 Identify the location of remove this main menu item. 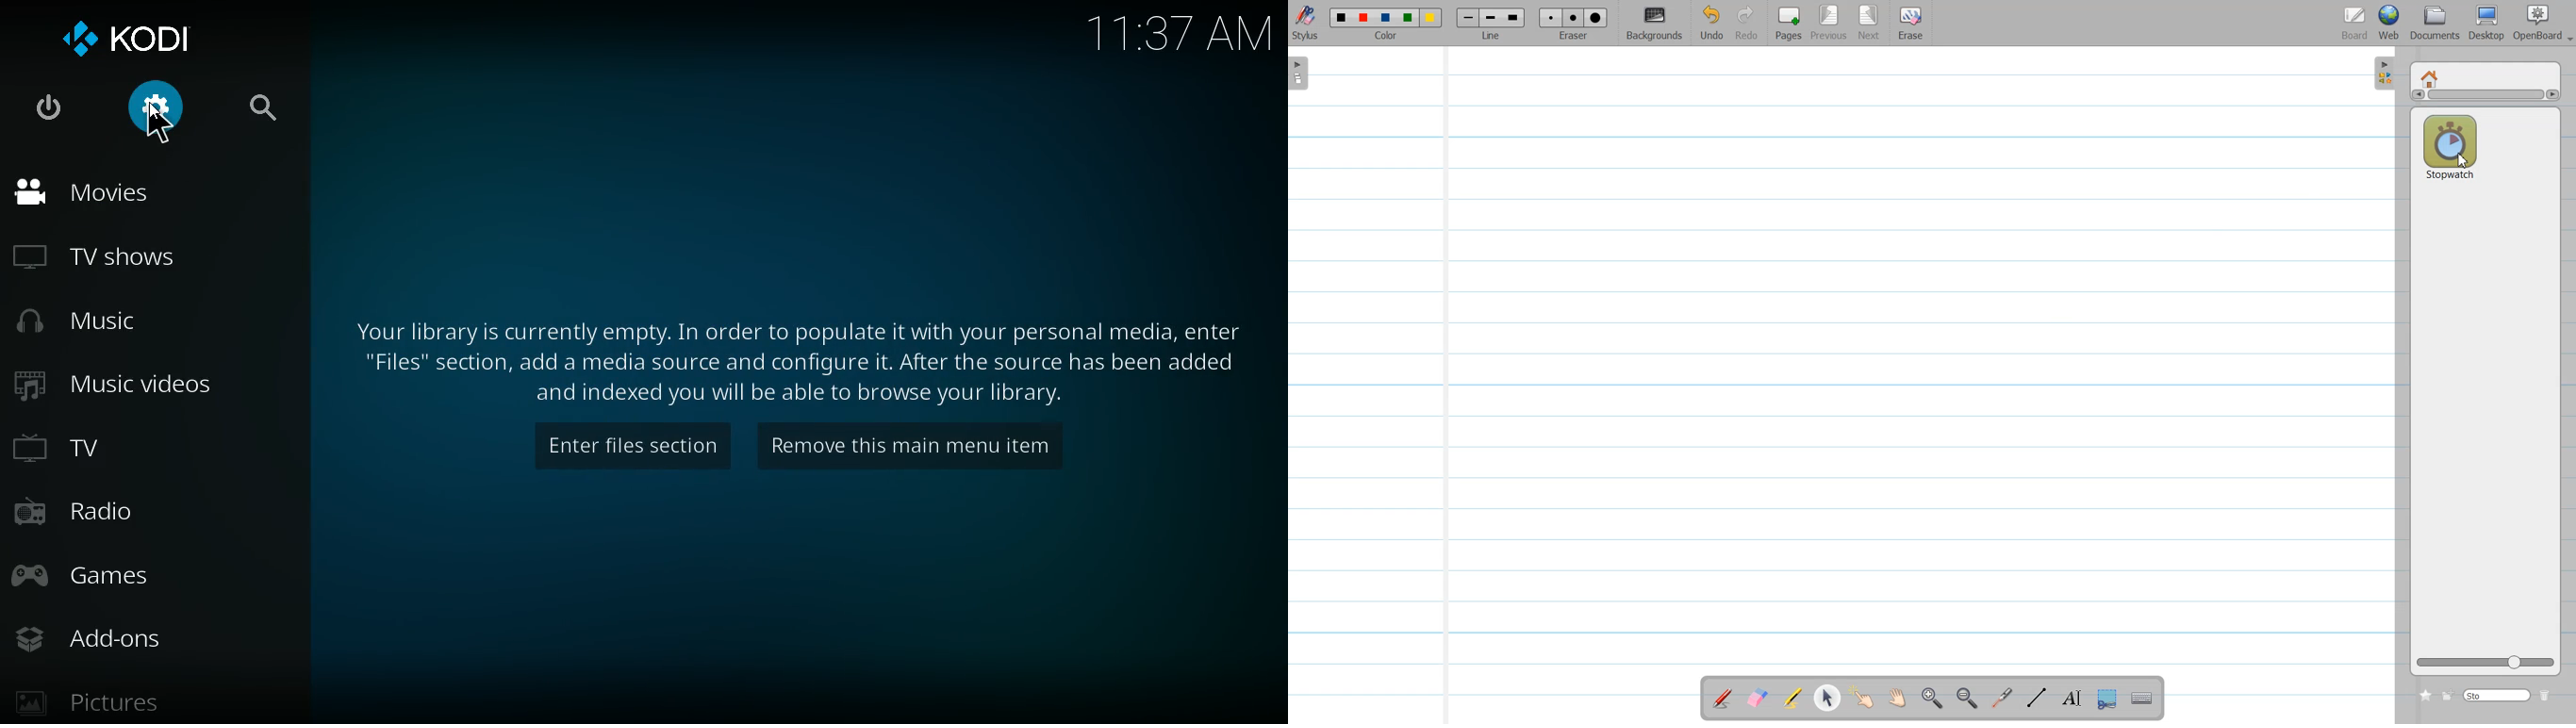
(905, 446).